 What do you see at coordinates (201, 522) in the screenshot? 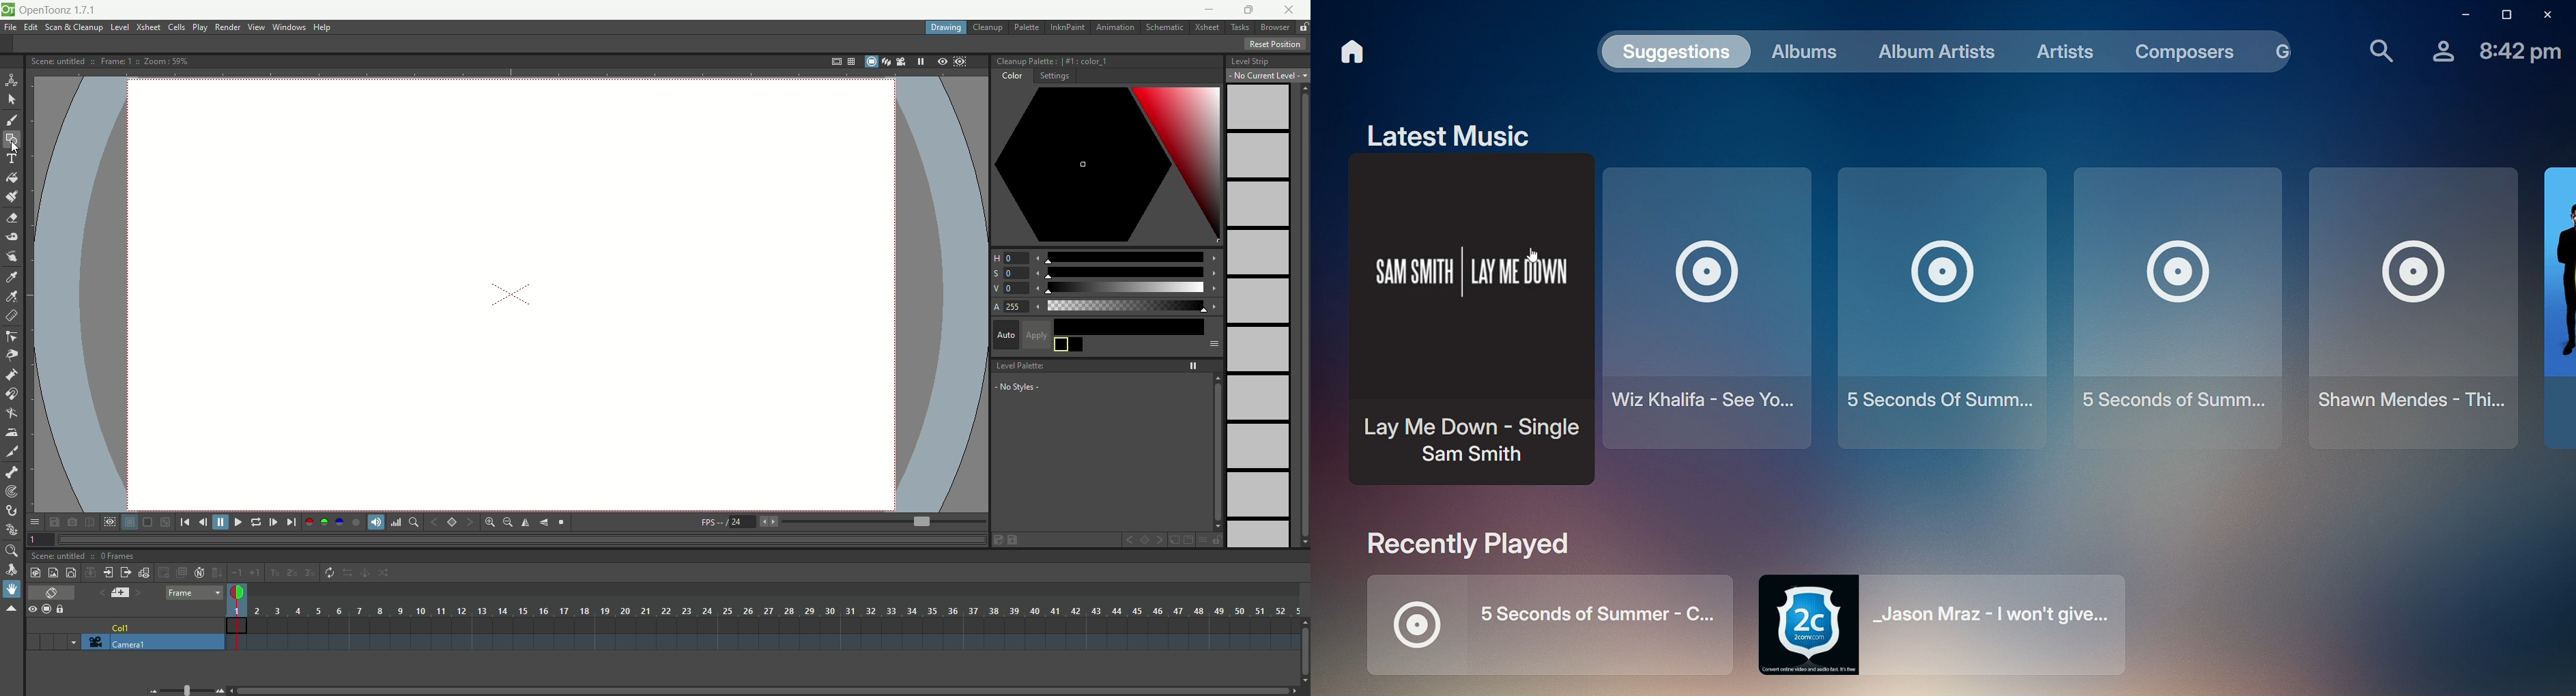
I see `previous frame` at bounding box center [201, 522].